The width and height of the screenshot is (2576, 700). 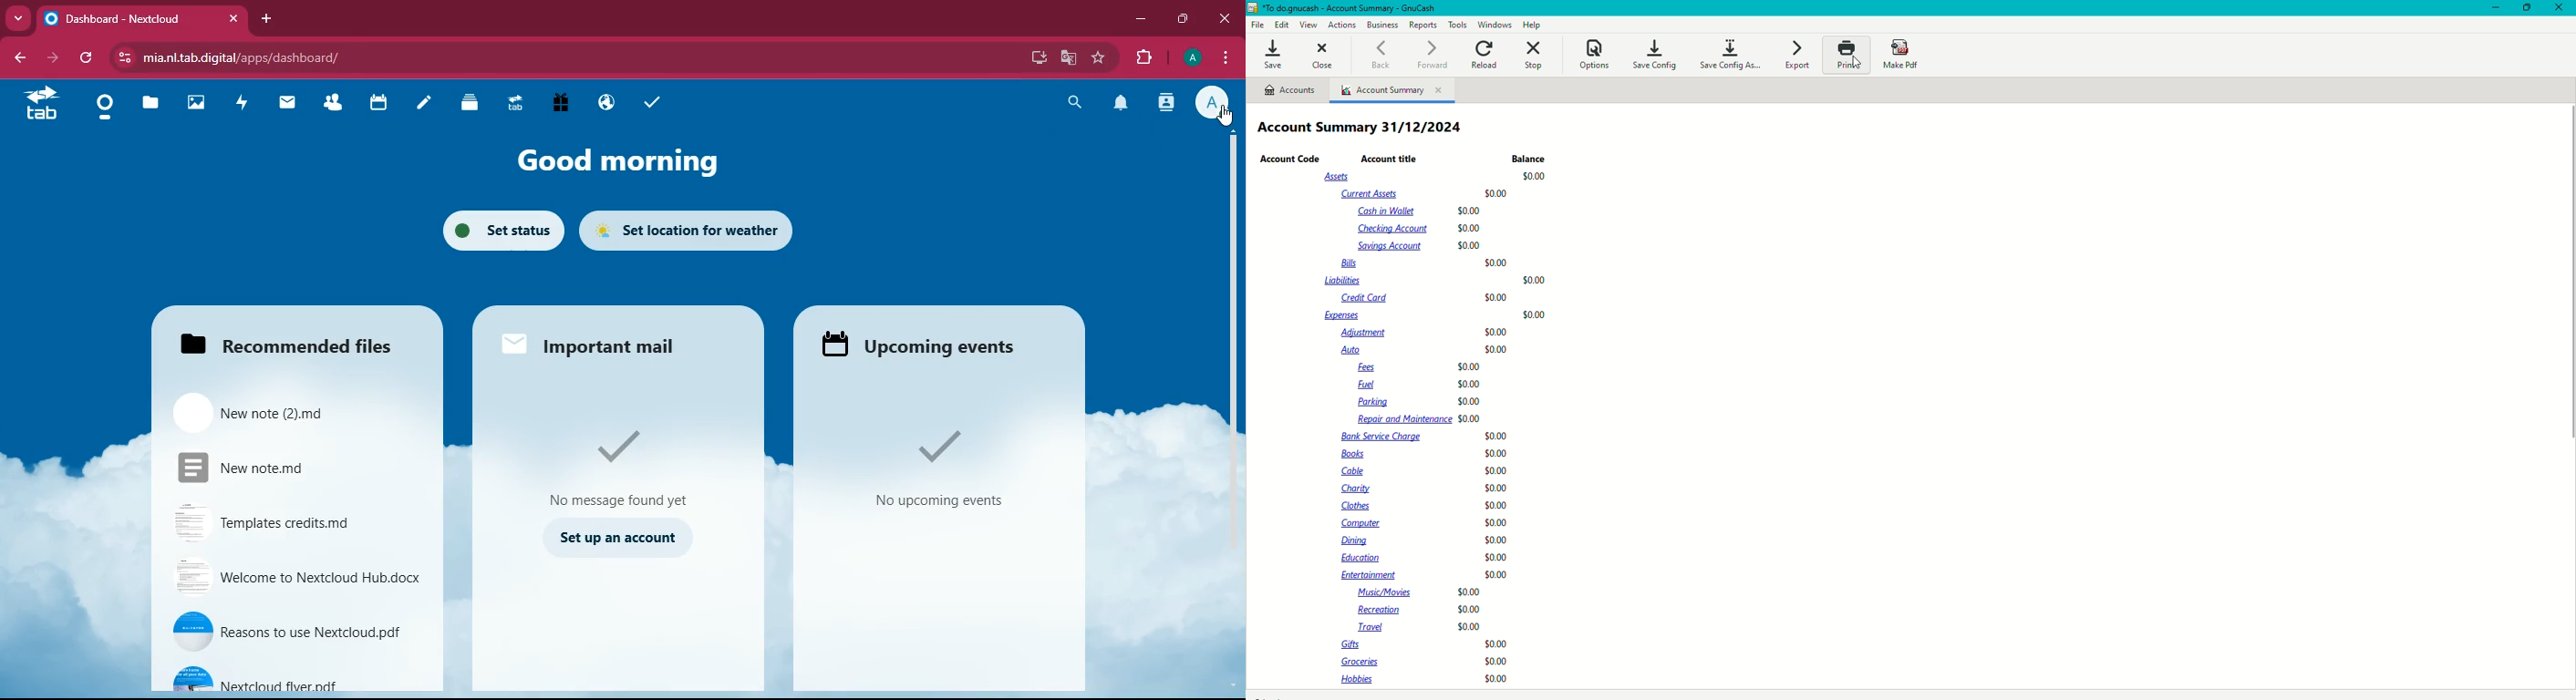 I want to click on vertical scrollbar, so click(x=1232, y=292).